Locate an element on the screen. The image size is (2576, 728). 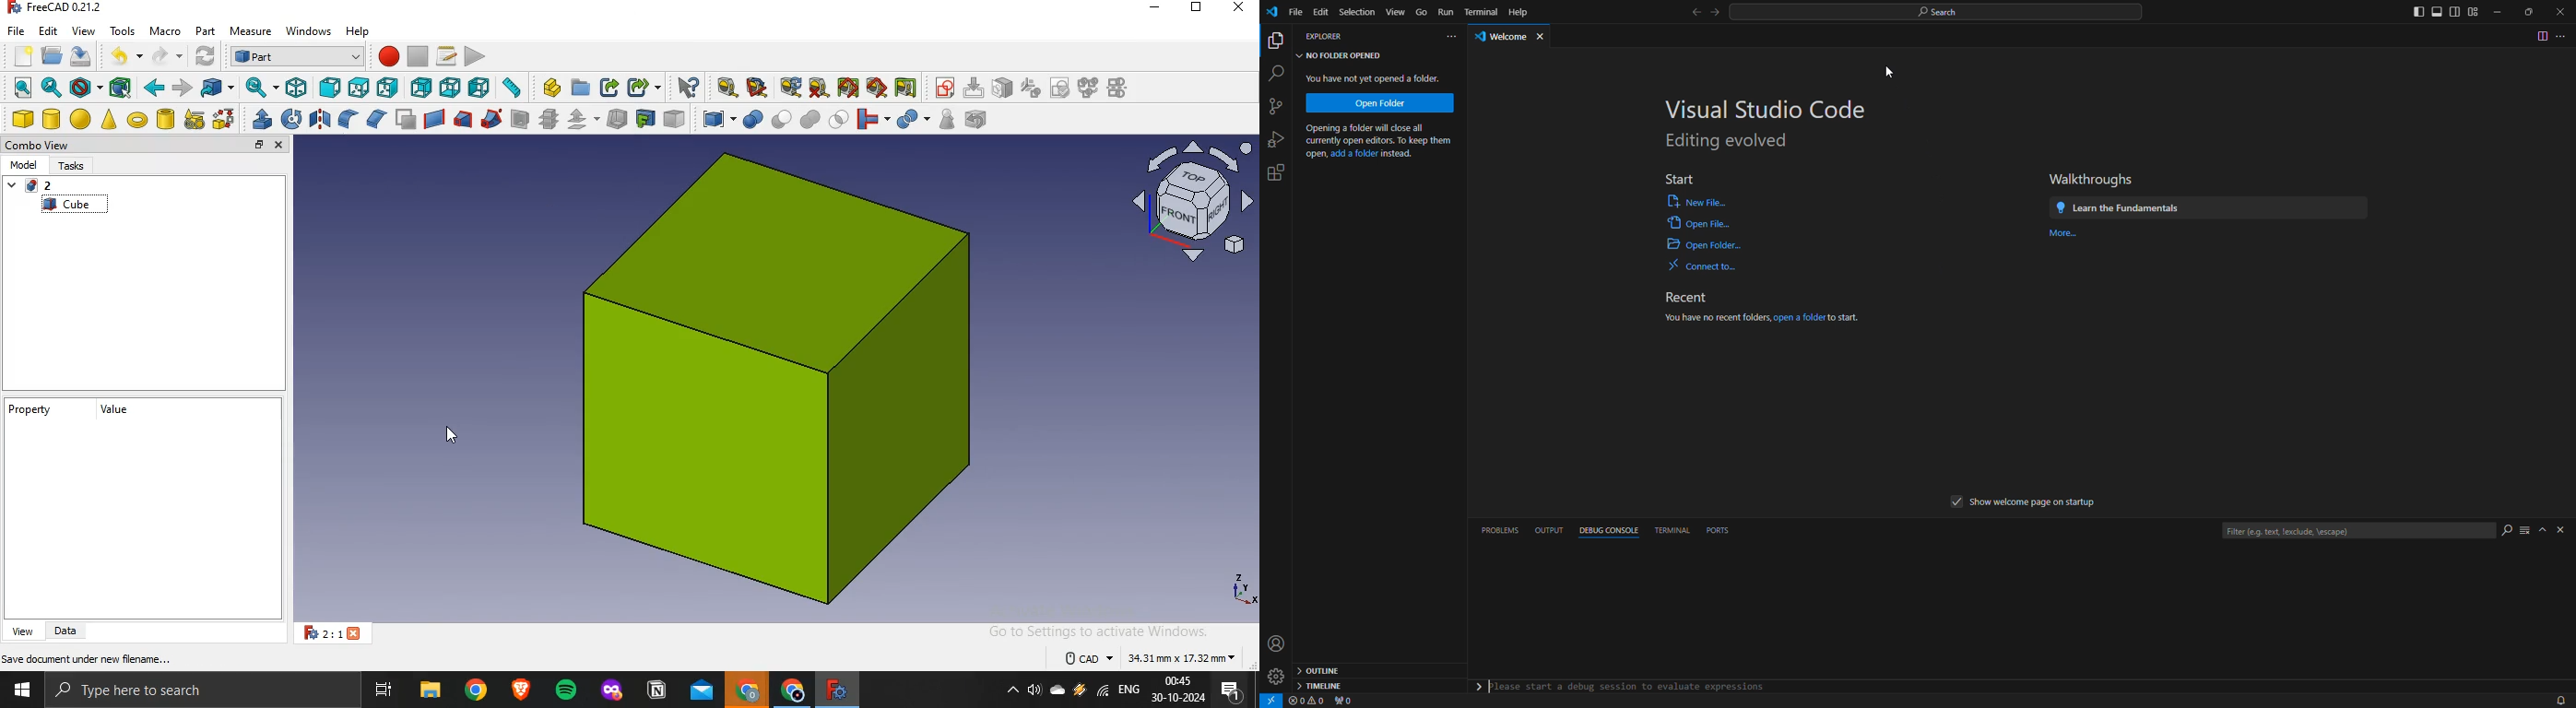
english is located at coordinates (1131, 692).